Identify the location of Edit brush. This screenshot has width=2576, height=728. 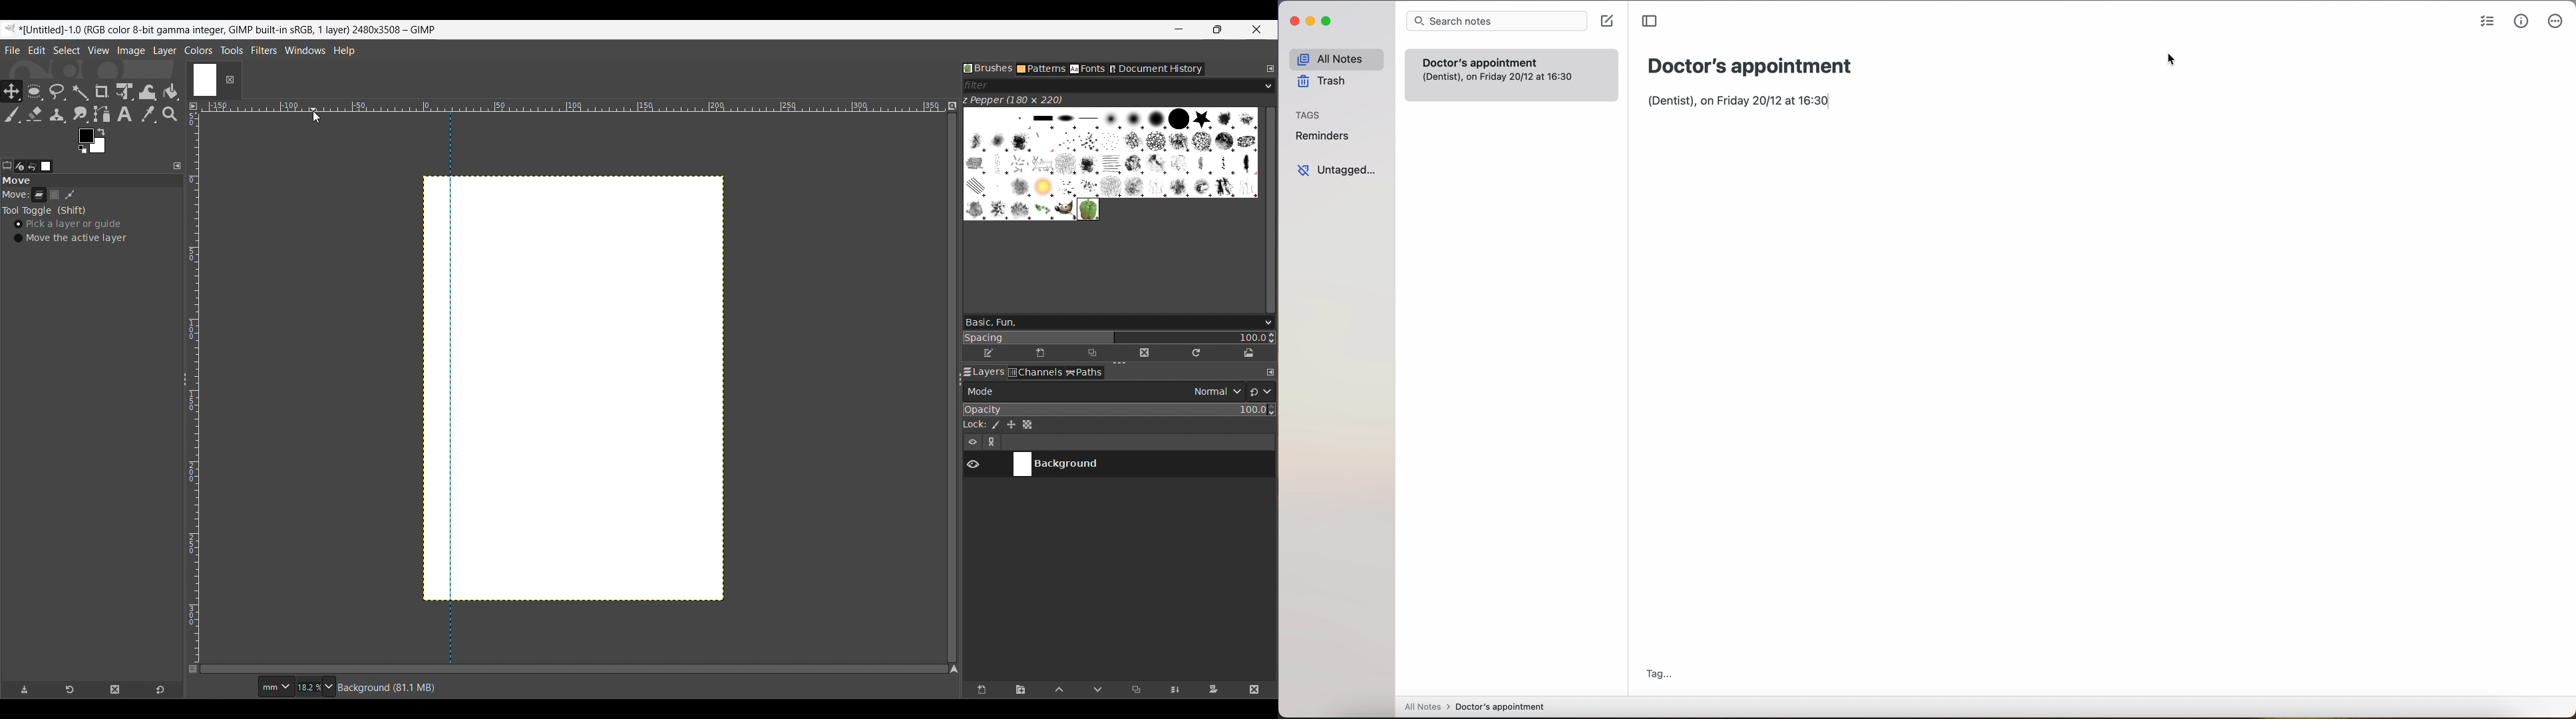
(989, 351).